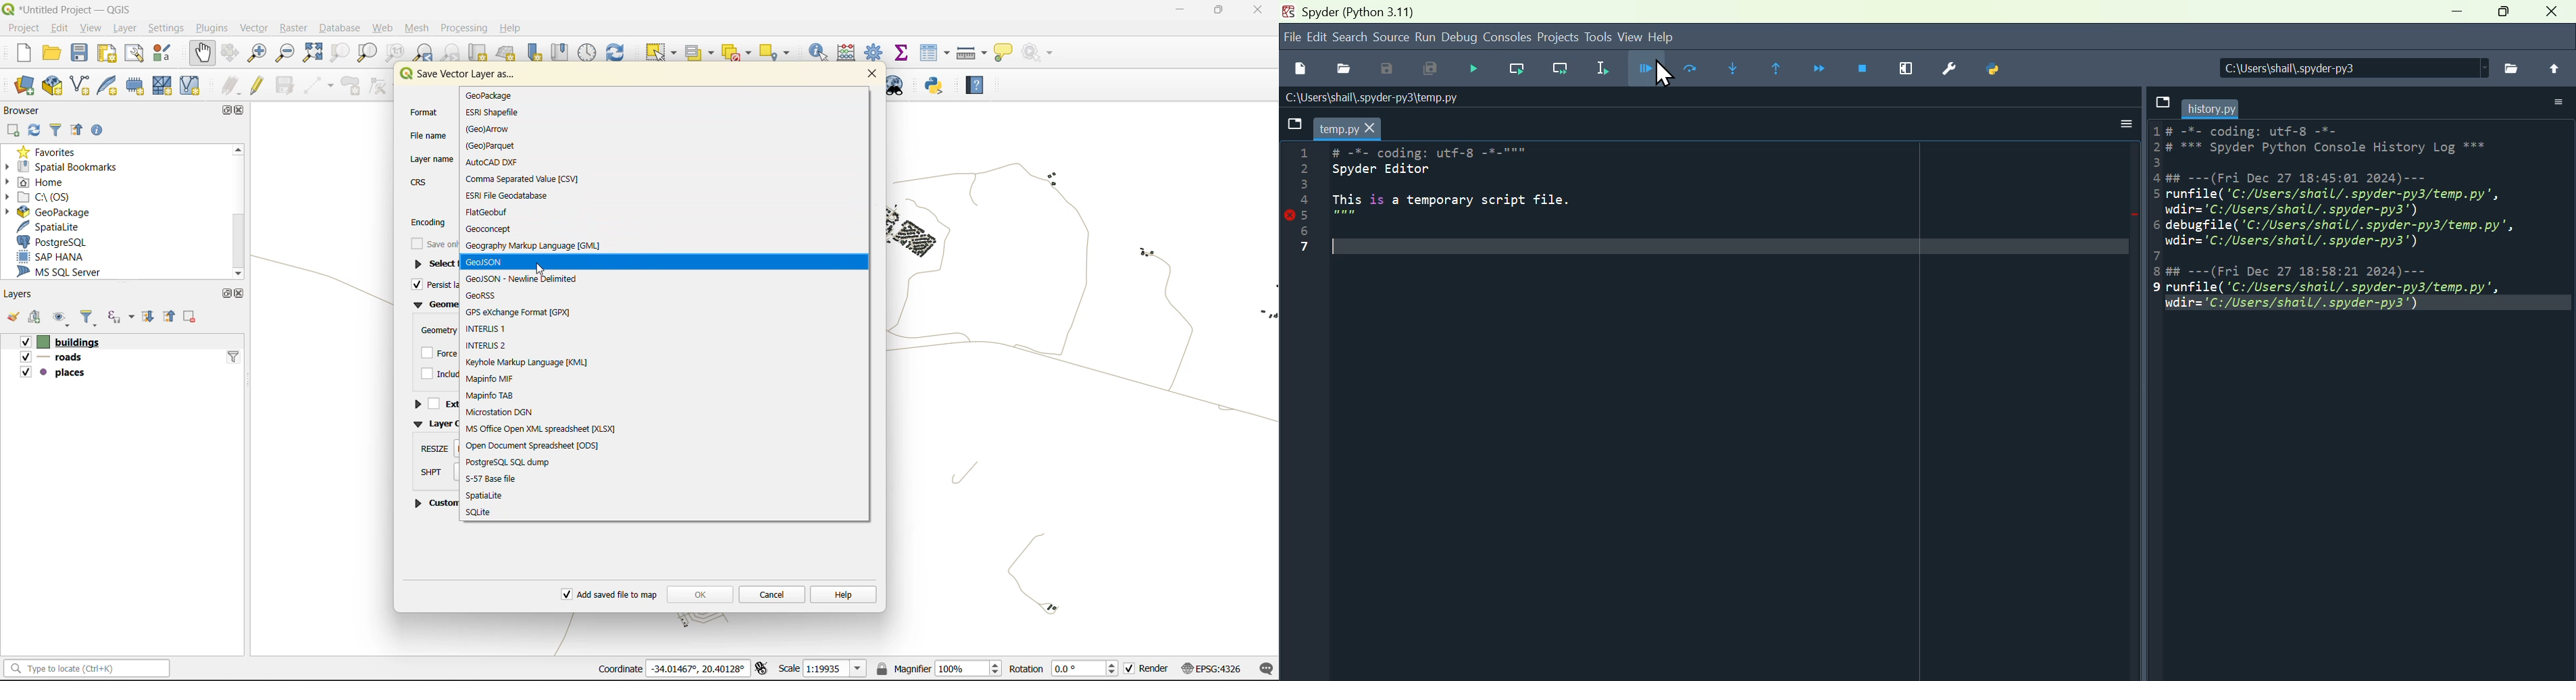 The image size is (2576, 700). I want to click on processing, so click(463, 27).